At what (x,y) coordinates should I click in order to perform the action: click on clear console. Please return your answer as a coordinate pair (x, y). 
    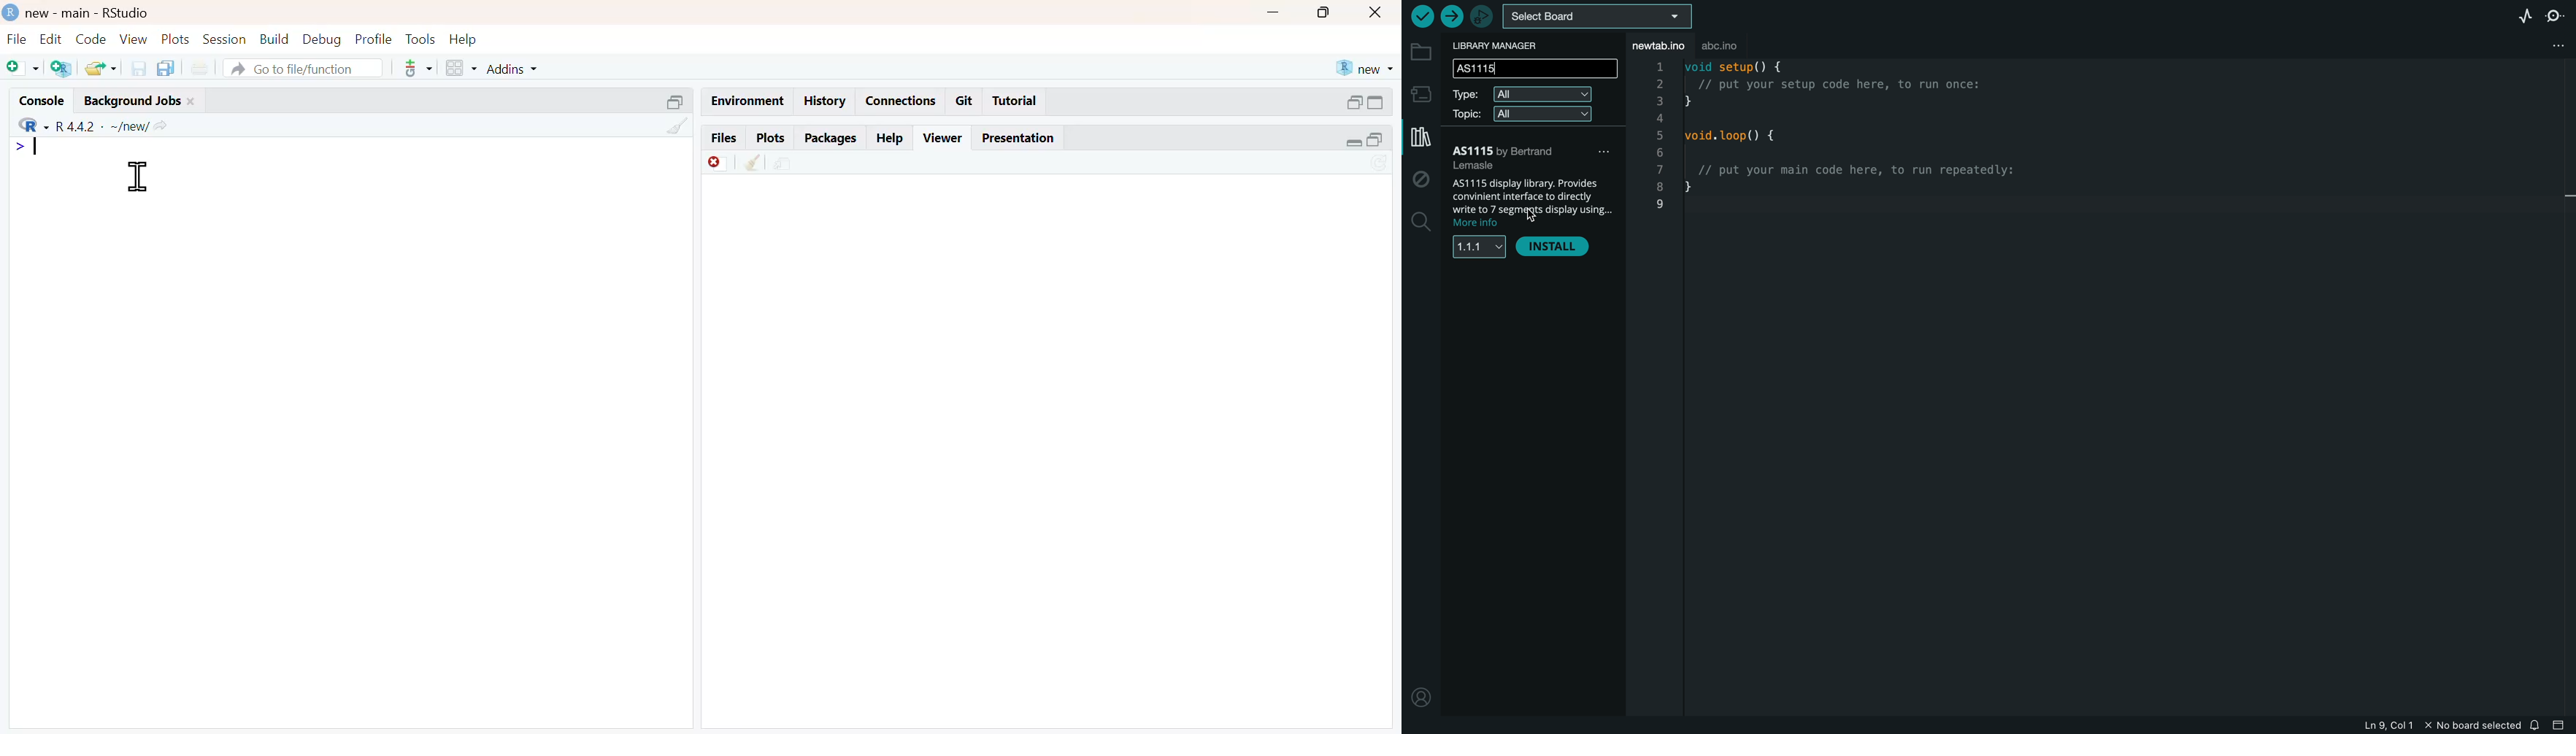
    Looking at the image, I should click on (677, 125).